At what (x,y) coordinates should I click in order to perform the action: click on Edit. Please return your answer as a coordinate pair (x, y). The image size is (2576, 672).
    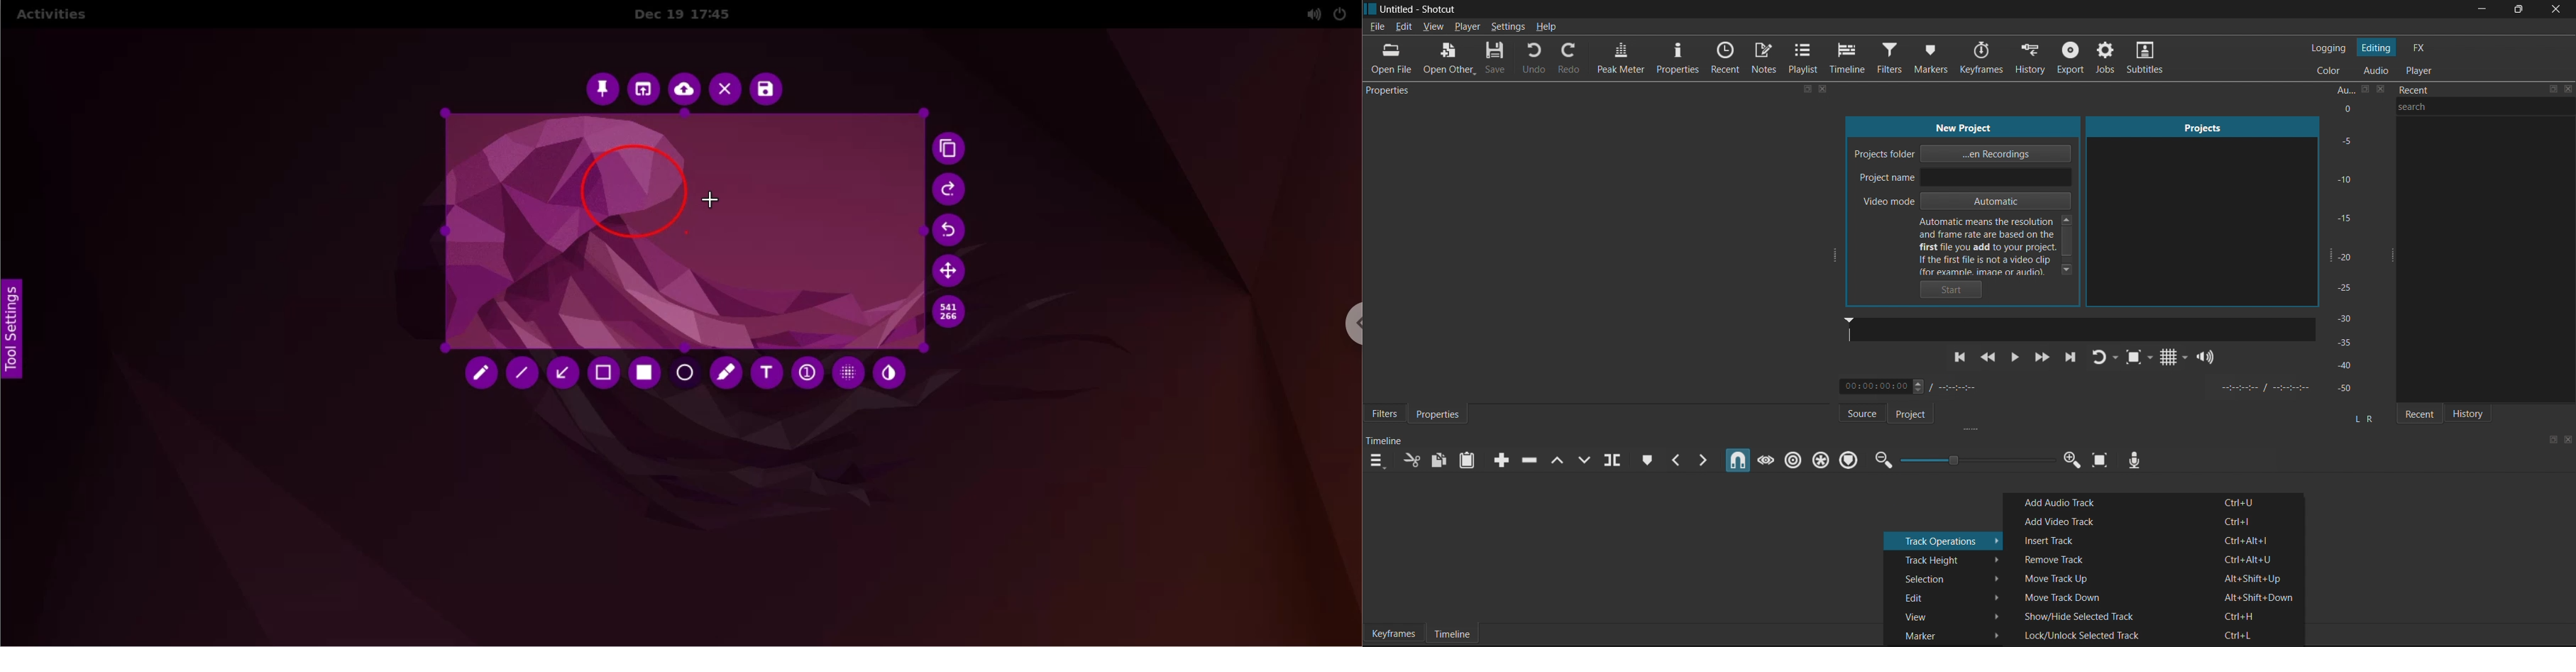
    Looking at the image, I should click on (1948, 596).